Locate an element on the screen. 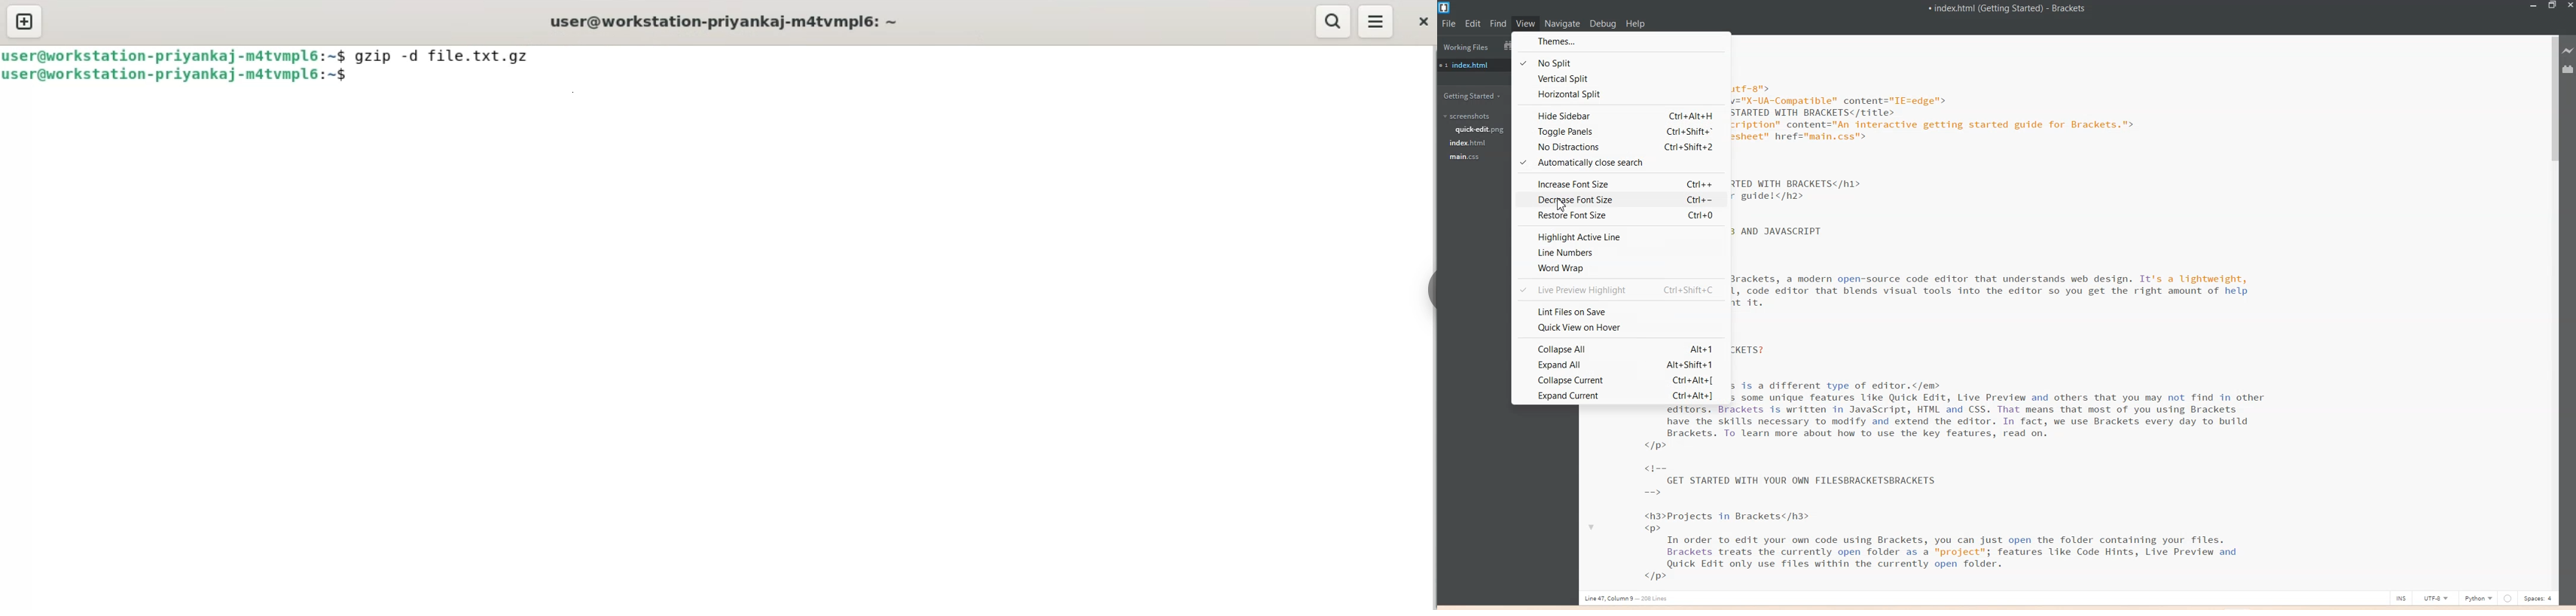  Toggle Panels is located at coordinates (1622, 132).